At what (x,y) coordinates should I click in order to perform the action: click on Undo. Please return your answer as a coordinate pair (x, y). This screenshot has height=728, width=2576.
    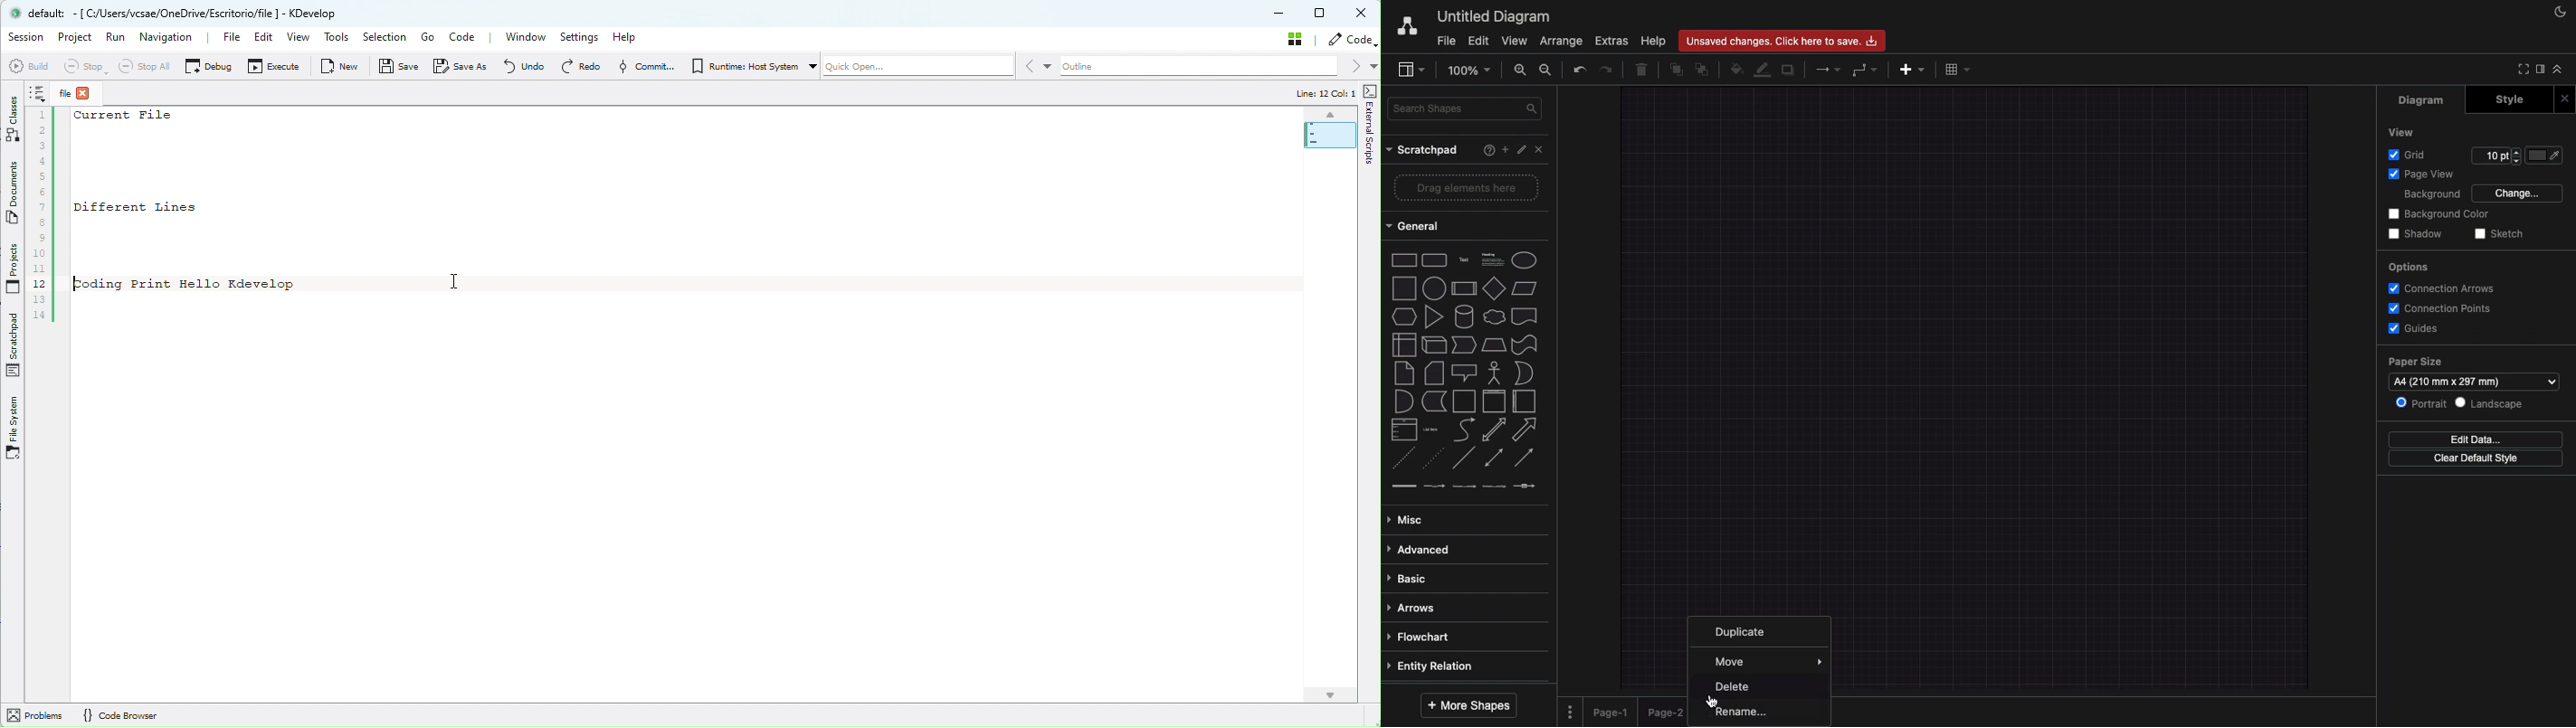
    Looking at the image, I should click on (1581, 69).